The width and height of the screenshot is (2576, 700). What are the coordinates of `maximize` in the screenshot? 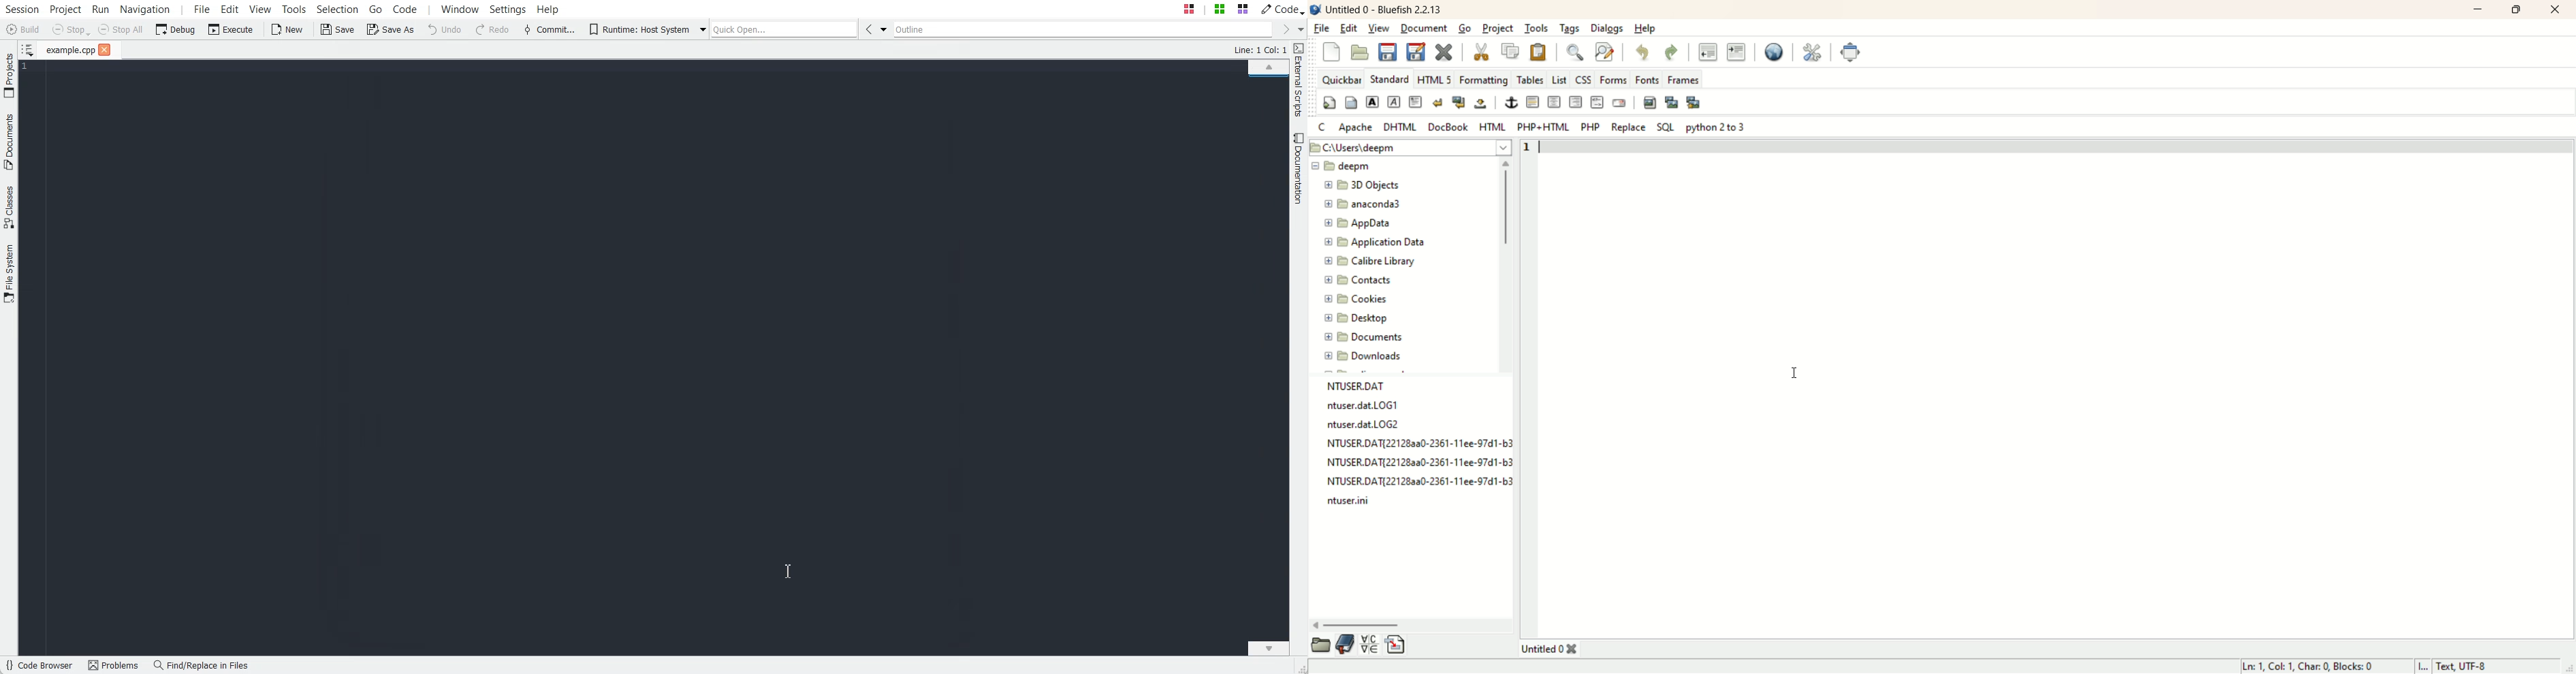 It's located at (2518, 10).